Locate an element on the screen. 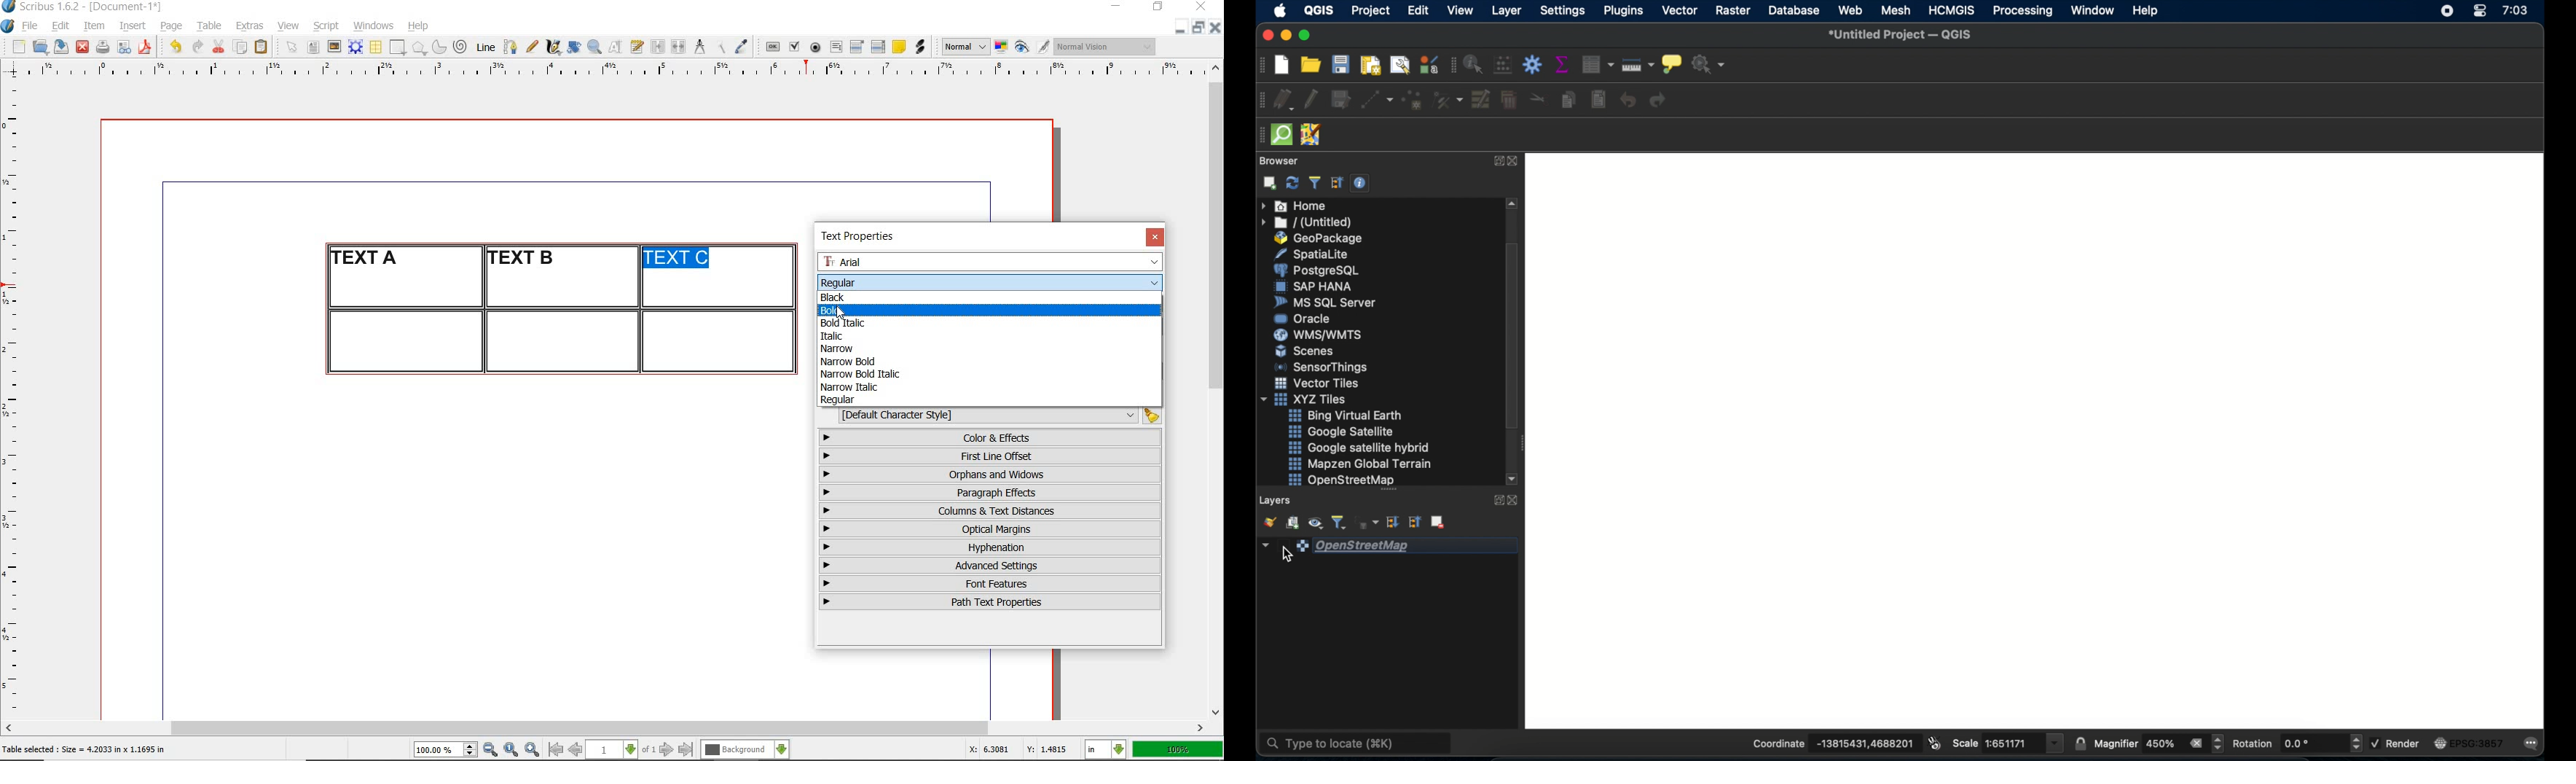  text frame is located at coordinates (313, 48).